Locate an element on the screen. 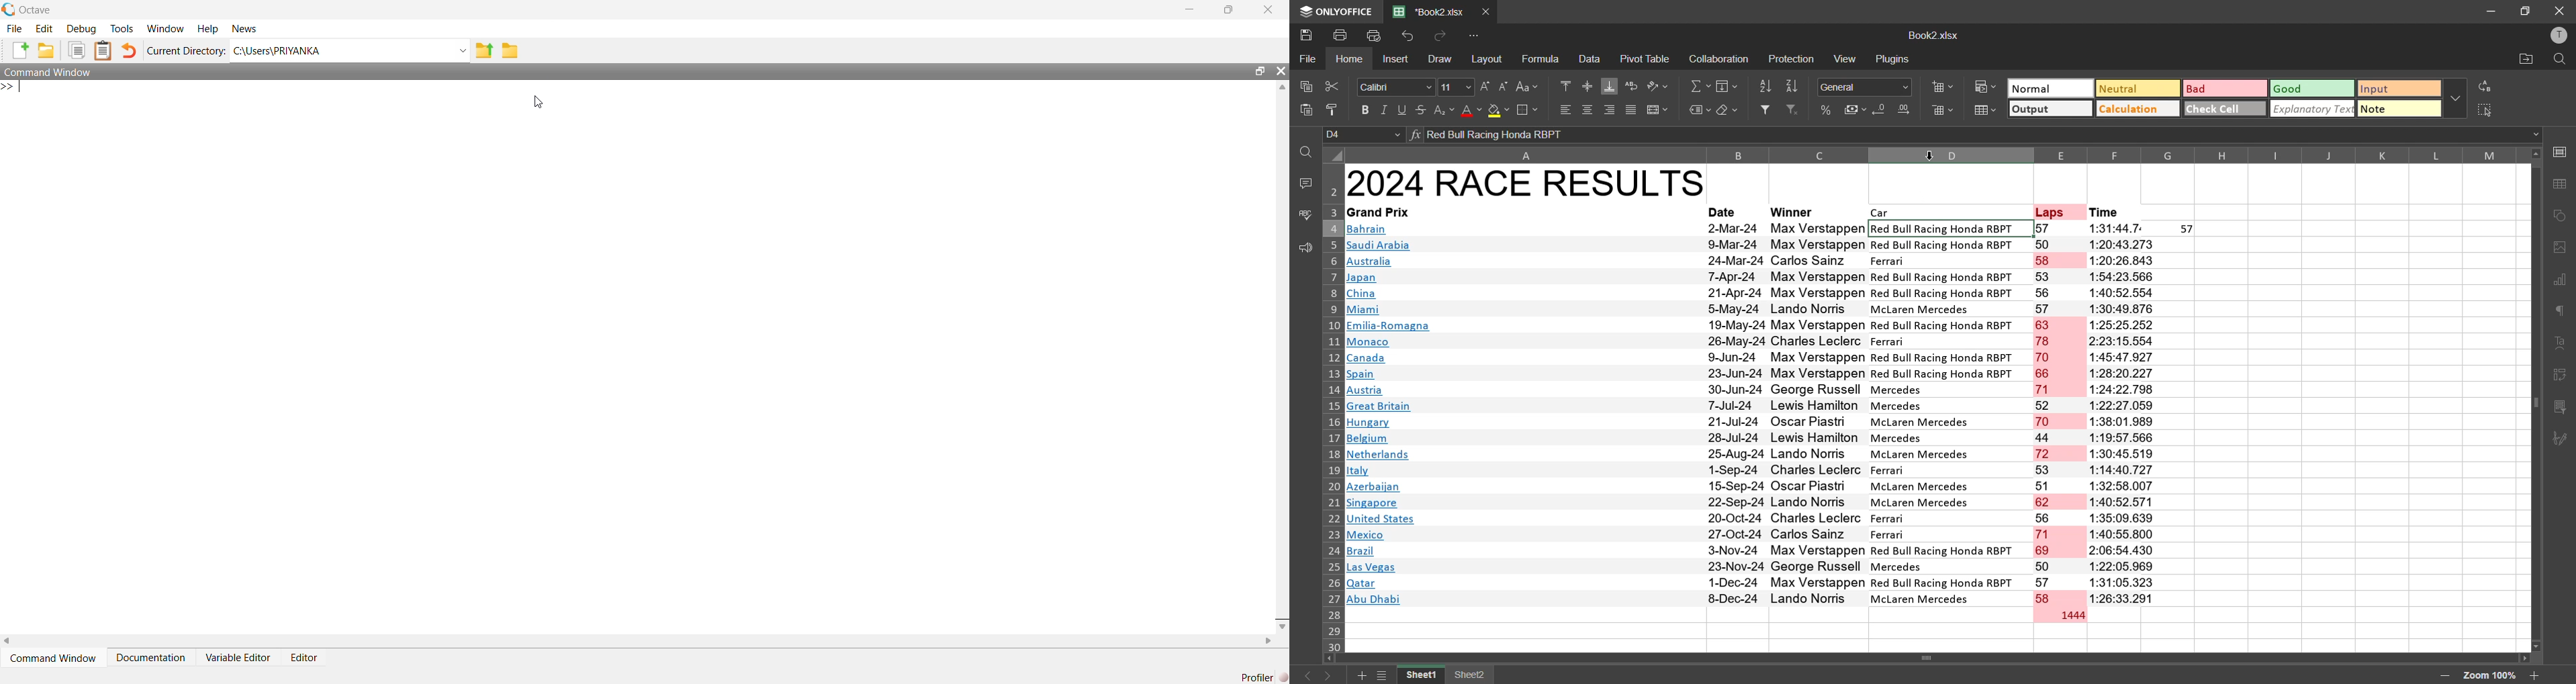  column names is located at coordinates (1934, 154).